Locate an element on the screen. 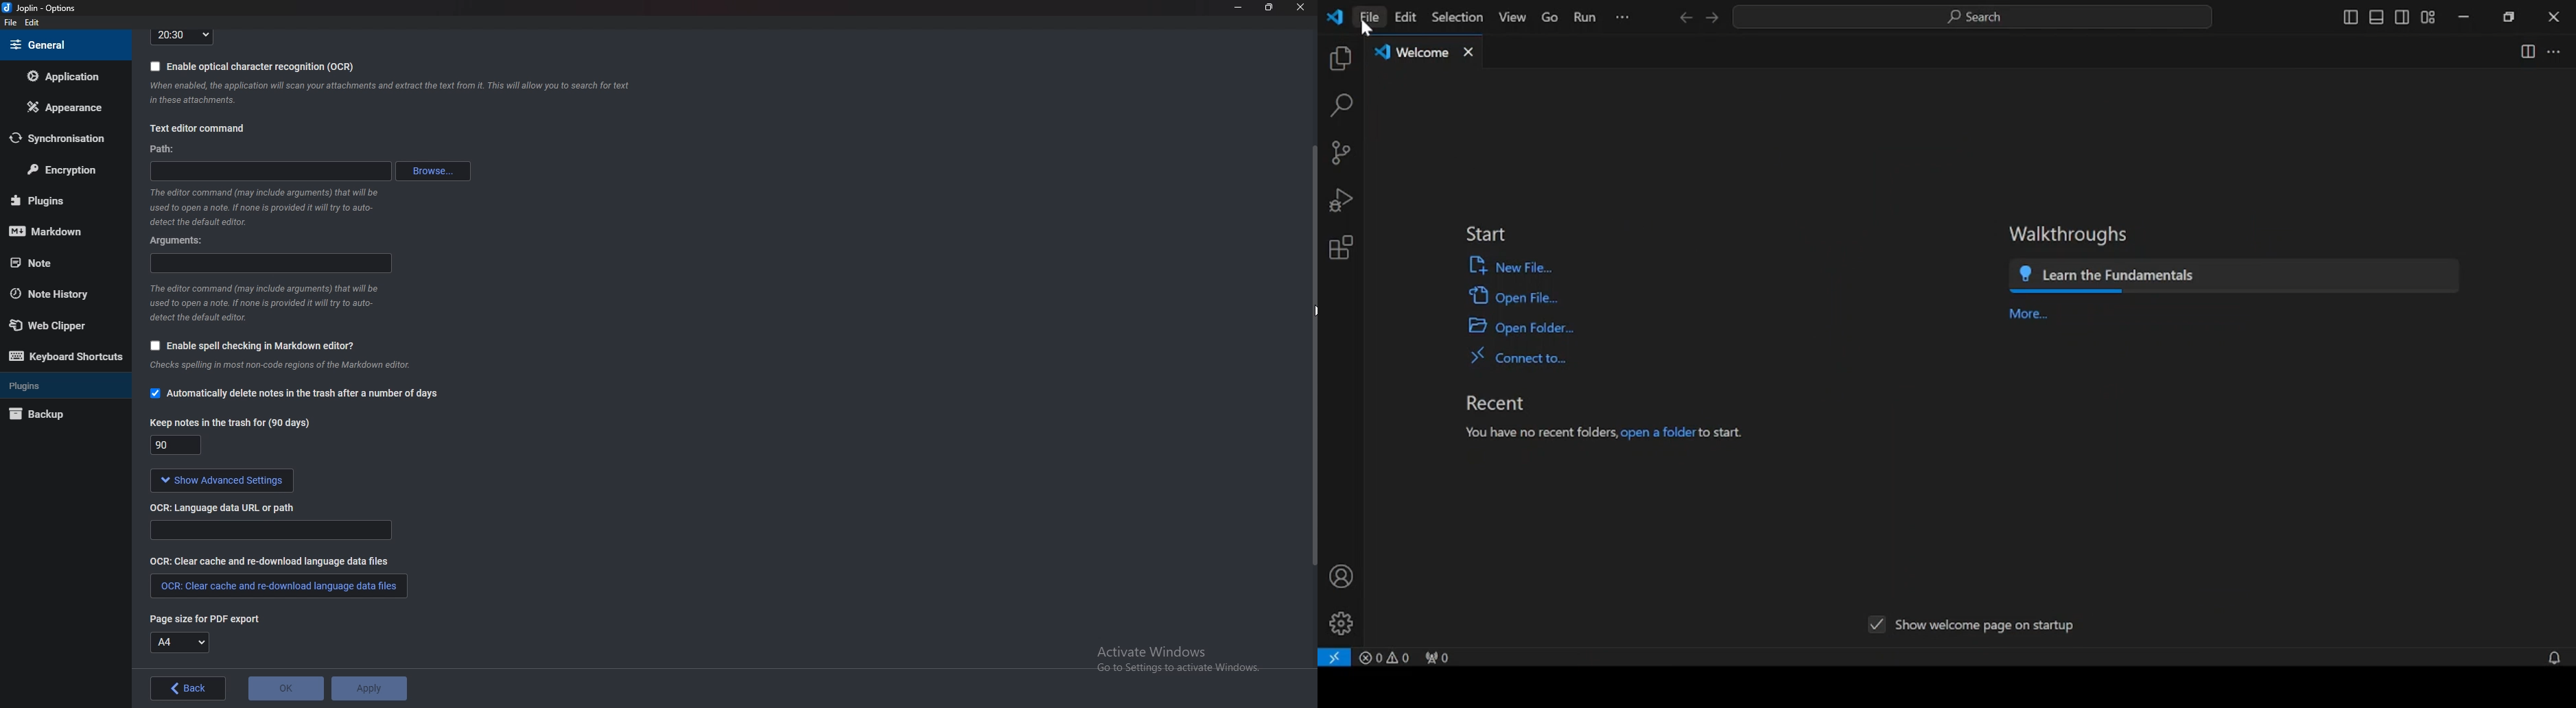 The height and width of the screenshot is (728, 2576). Apply is located at coordinates (368, 689).